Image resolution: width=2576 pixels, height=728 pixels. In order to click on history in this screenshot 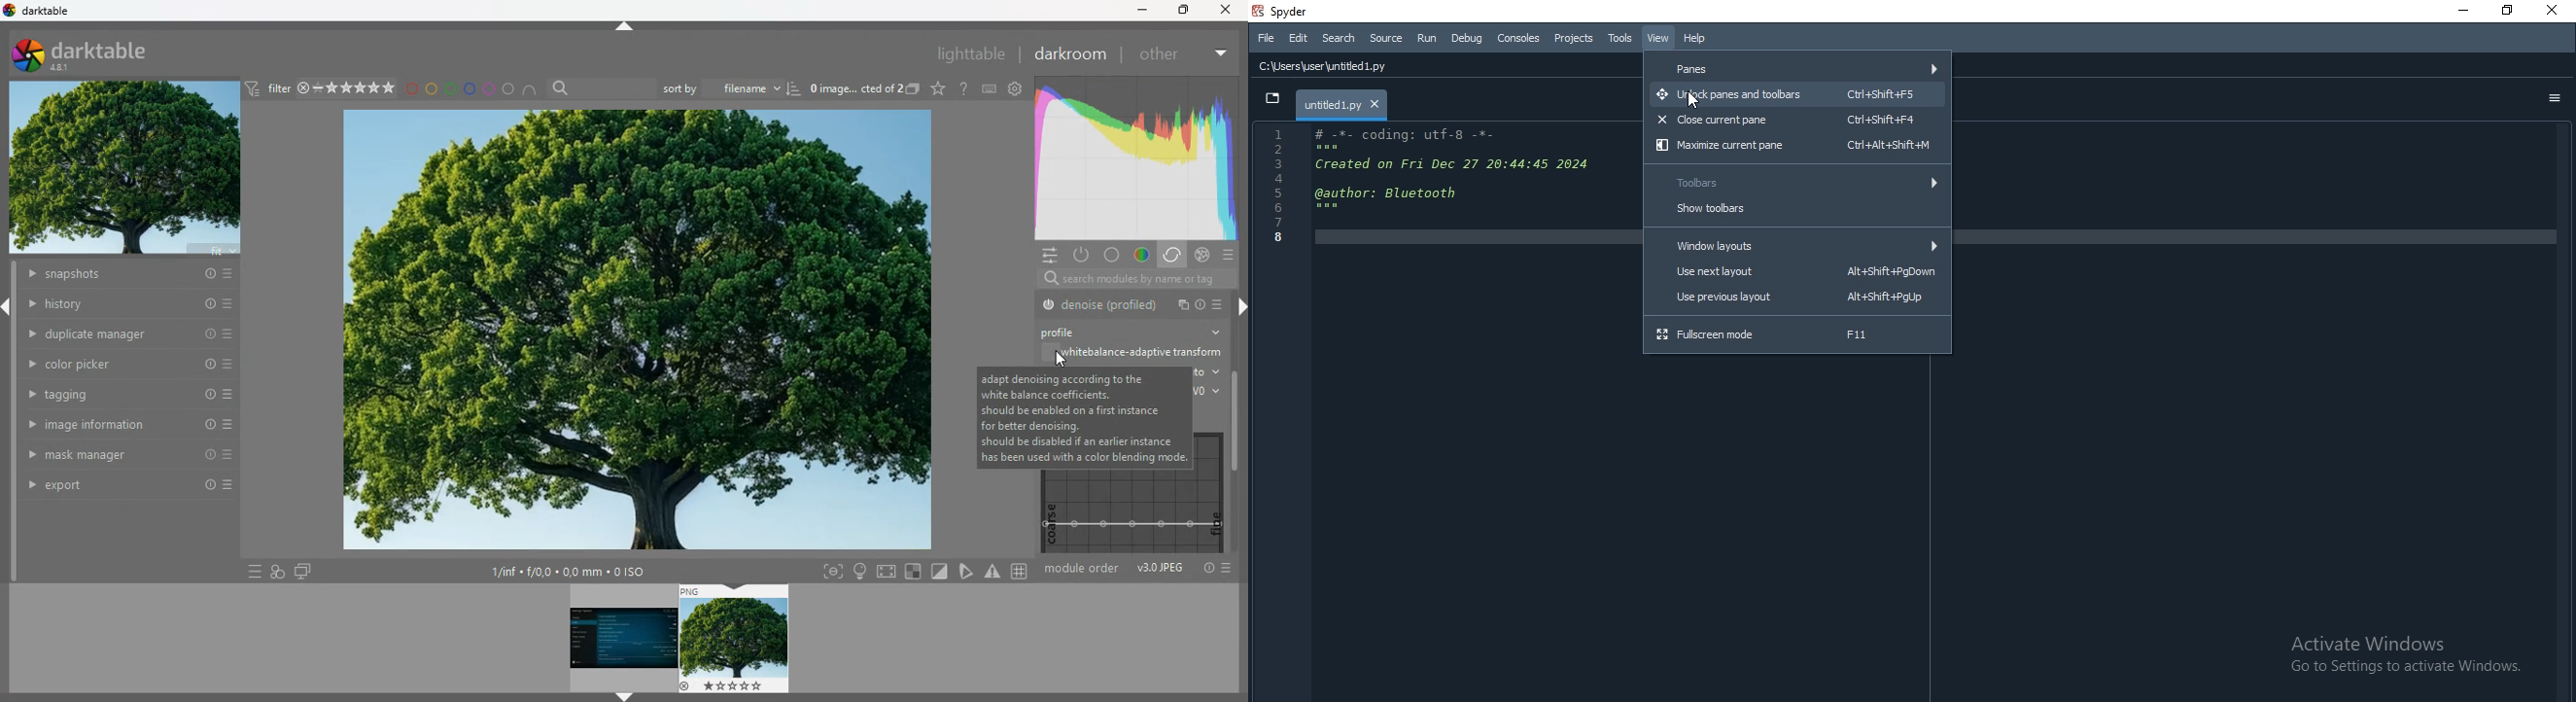, I will do `click(127, 305)`.